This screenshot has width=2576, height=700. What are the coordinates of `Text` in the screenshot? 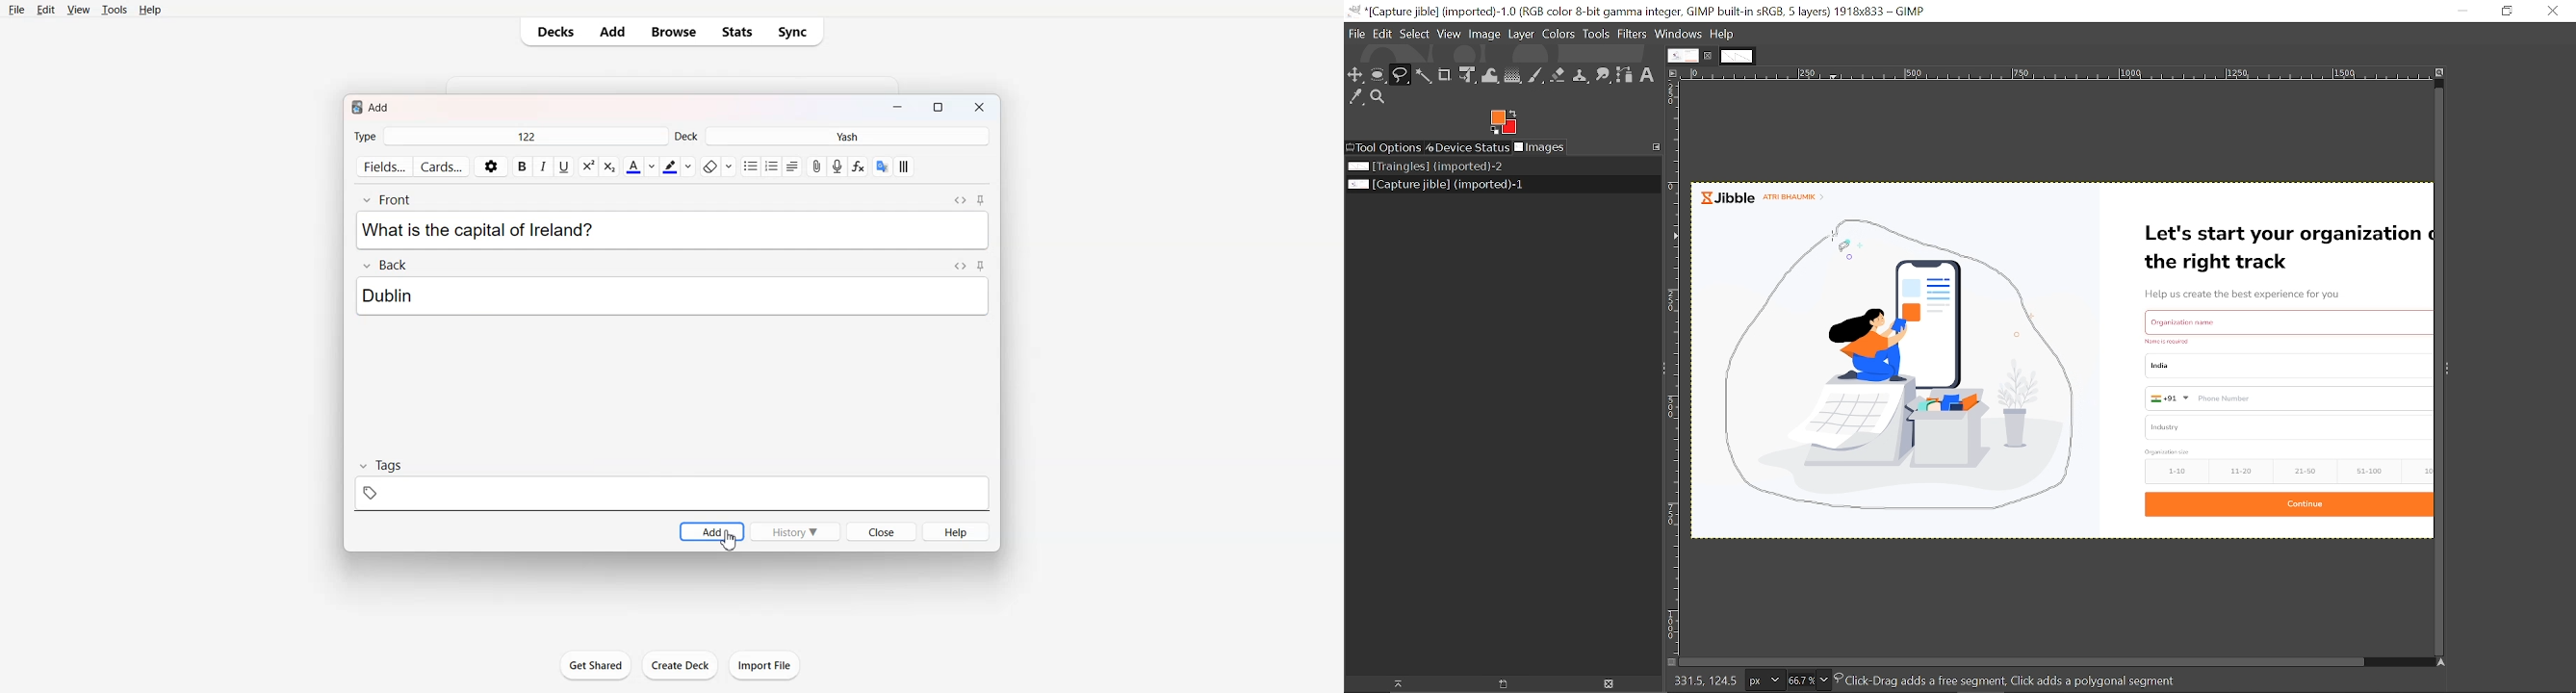 It's located at (477, 230).